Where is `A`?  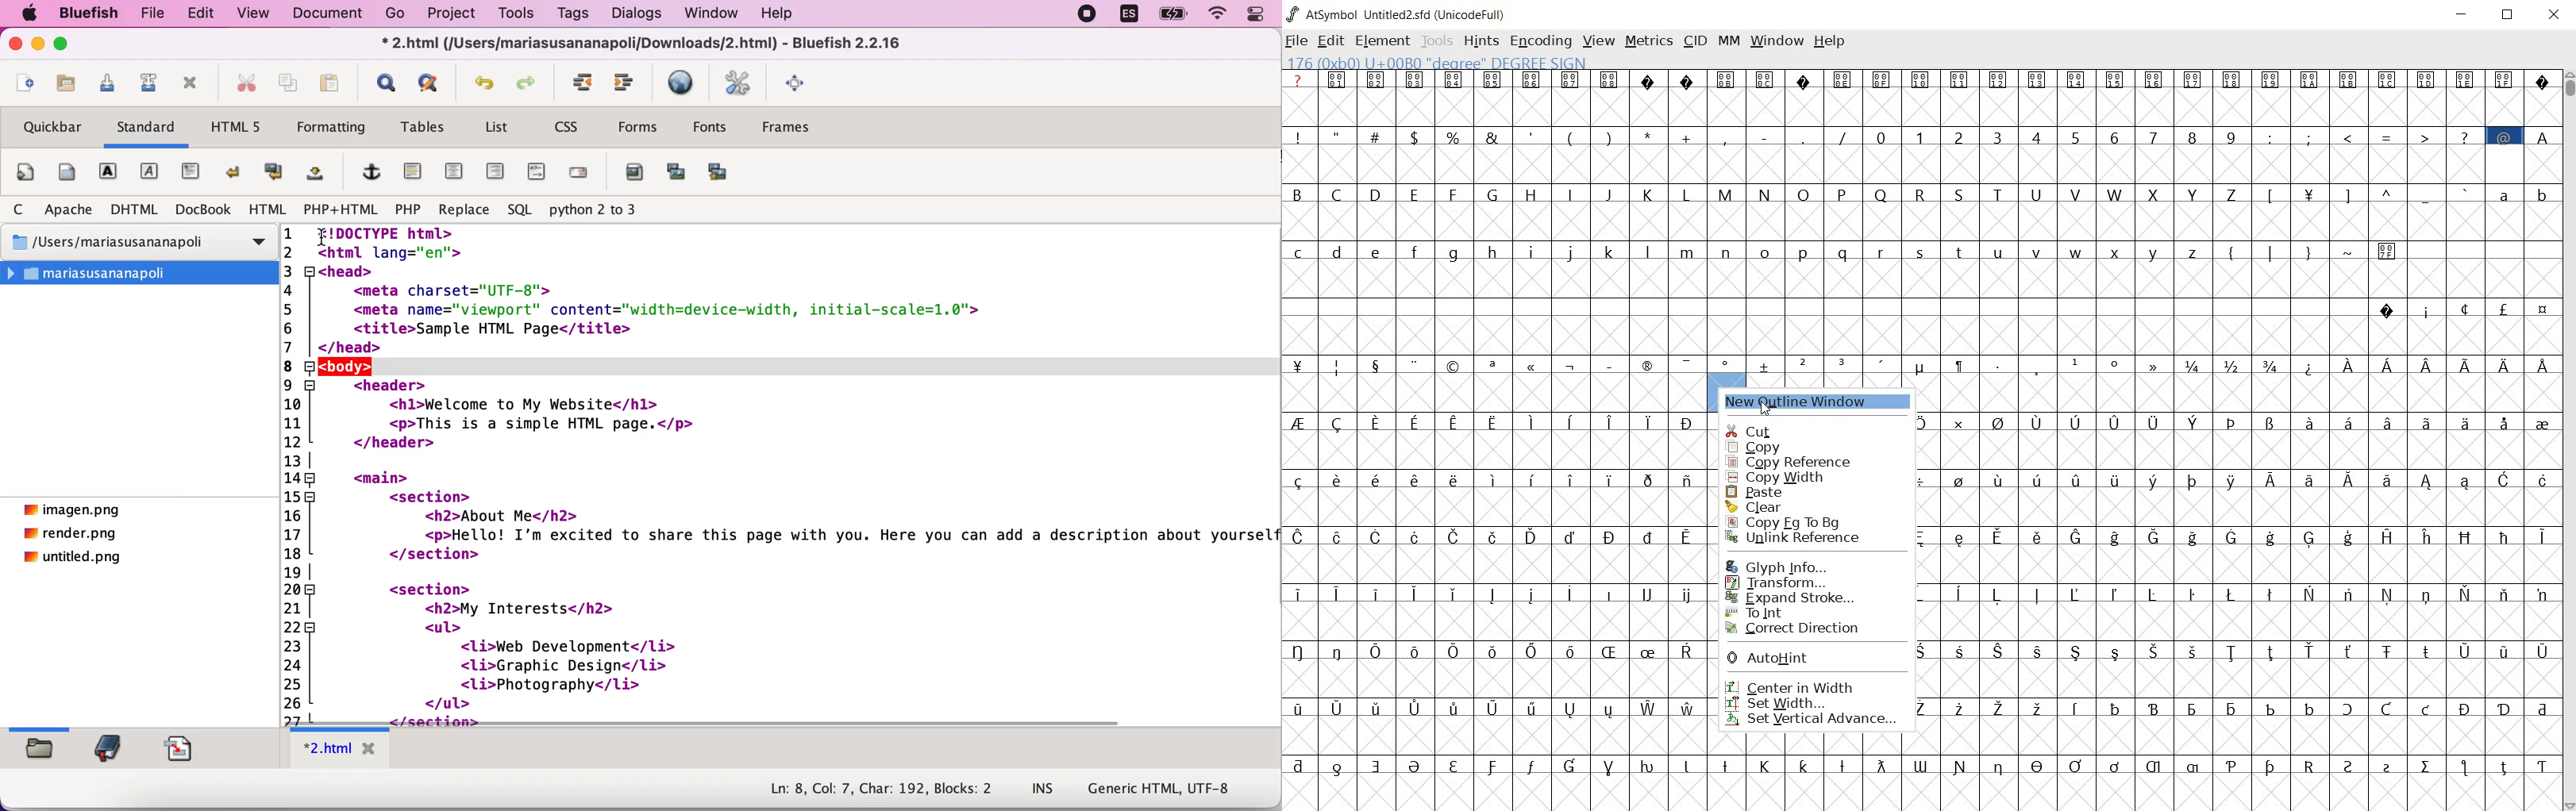 A is located at coordinates (2542, 135).